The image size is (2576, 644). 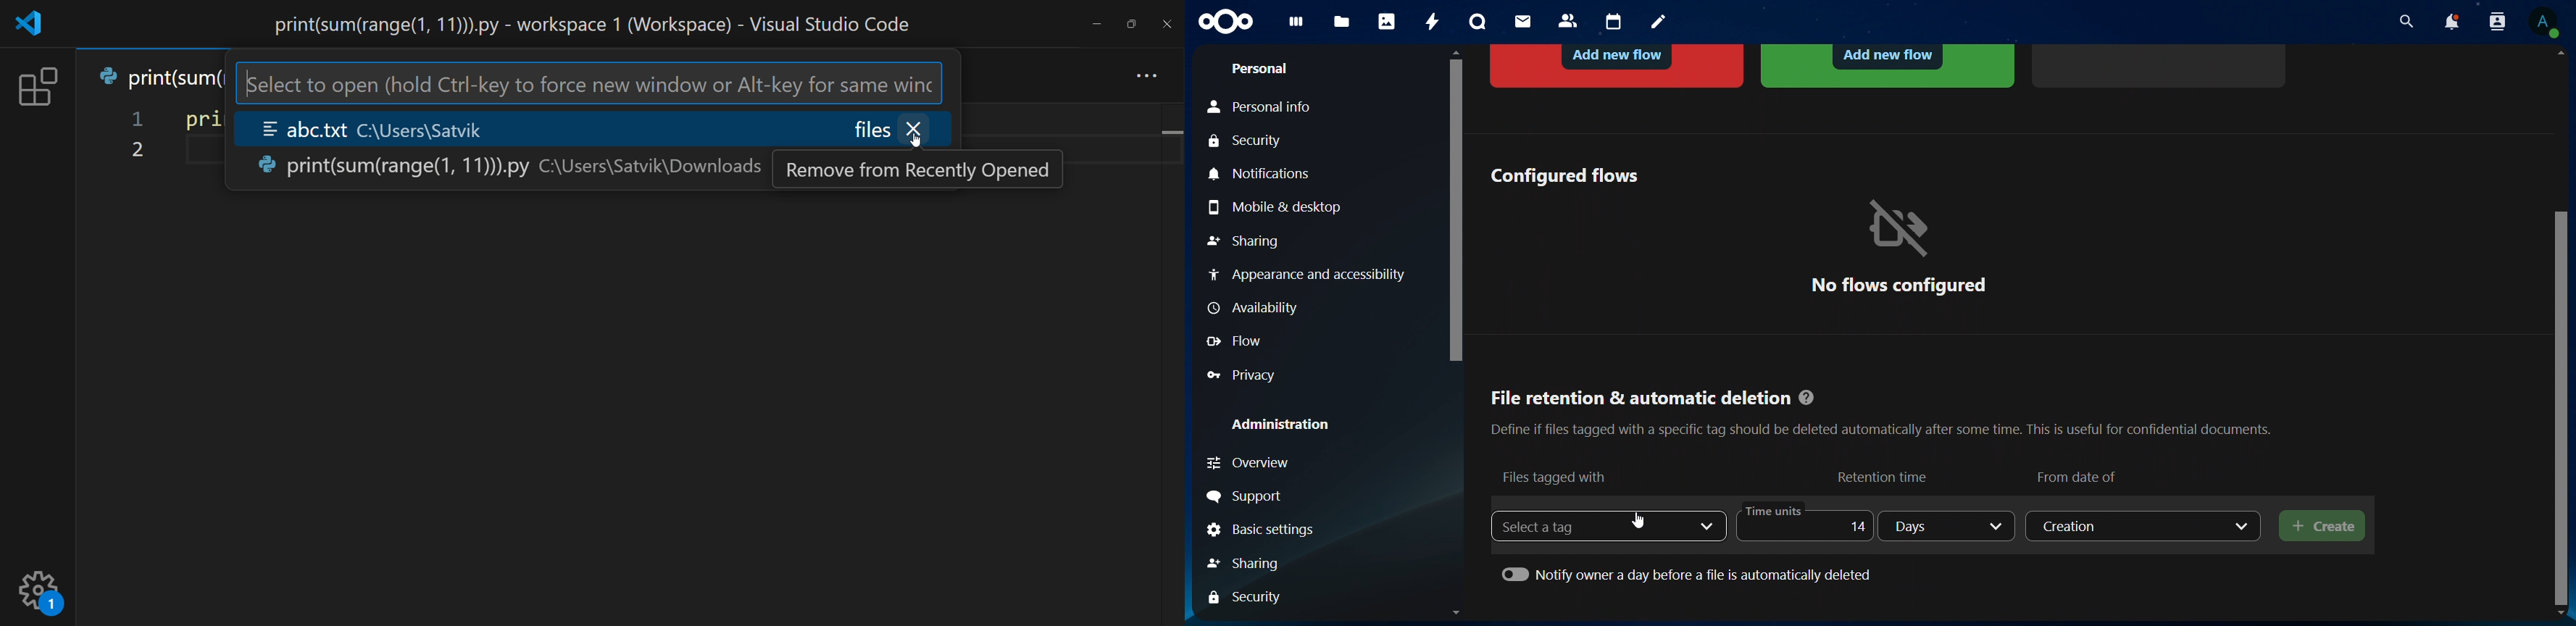 What do you see at coordinates (1948, 526) in the screenshot?
I see `days` at bounding box center [1948, 526].